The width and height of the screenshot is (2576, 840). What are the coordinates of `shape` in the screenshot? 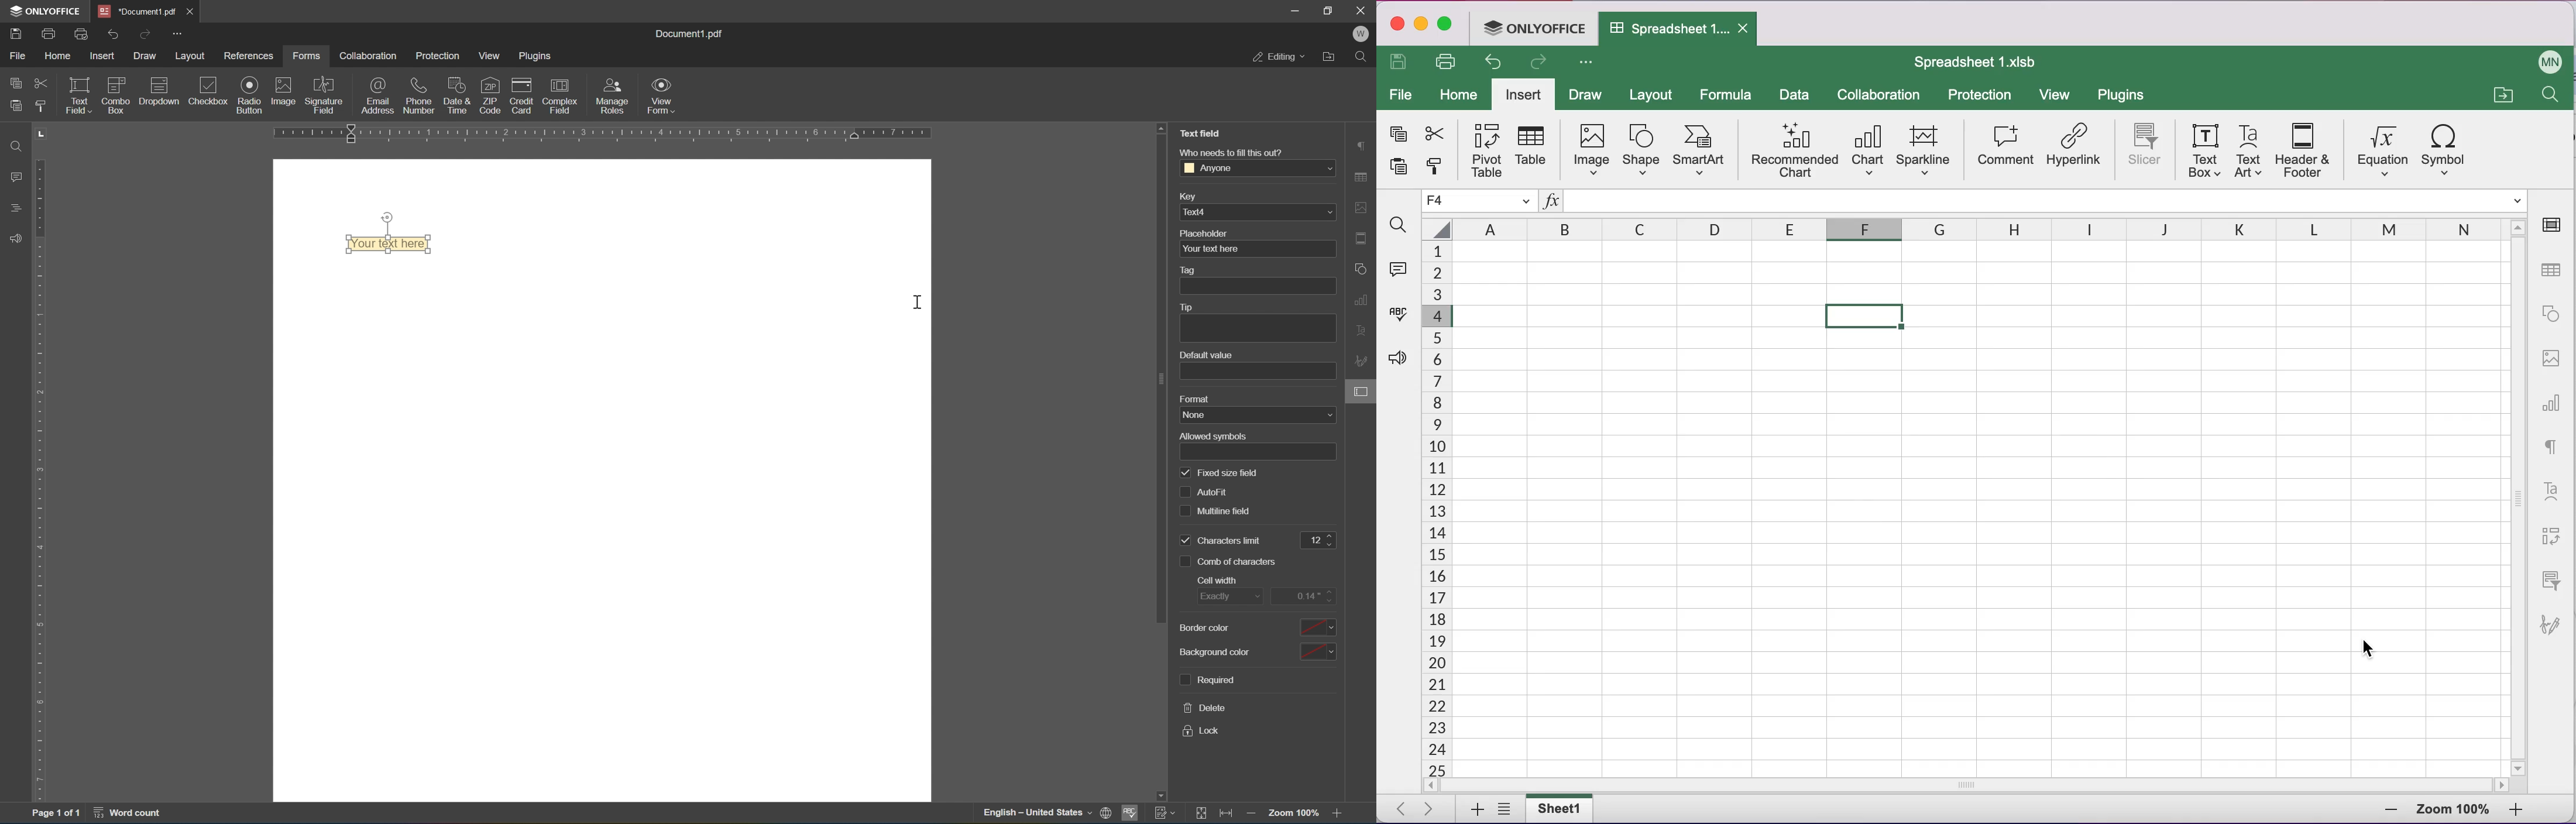 It's located at (1641, 150).